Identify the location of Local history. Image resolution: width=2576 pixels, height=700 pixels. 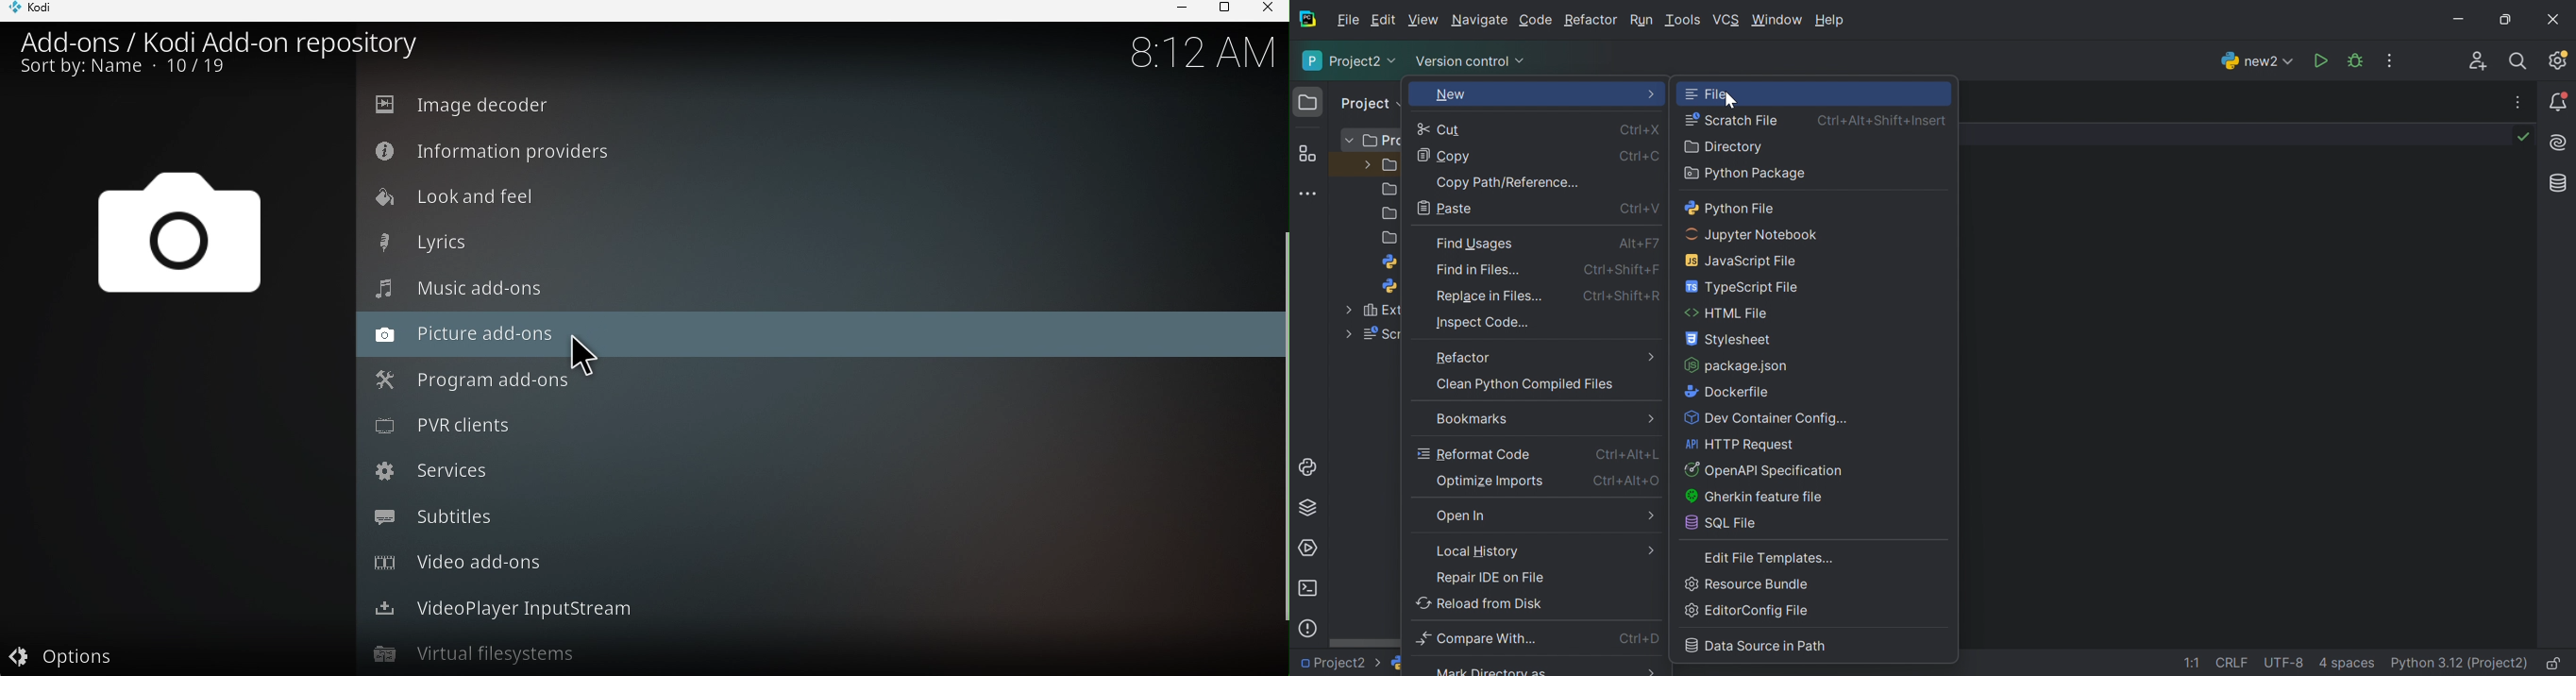
(1480, 550).